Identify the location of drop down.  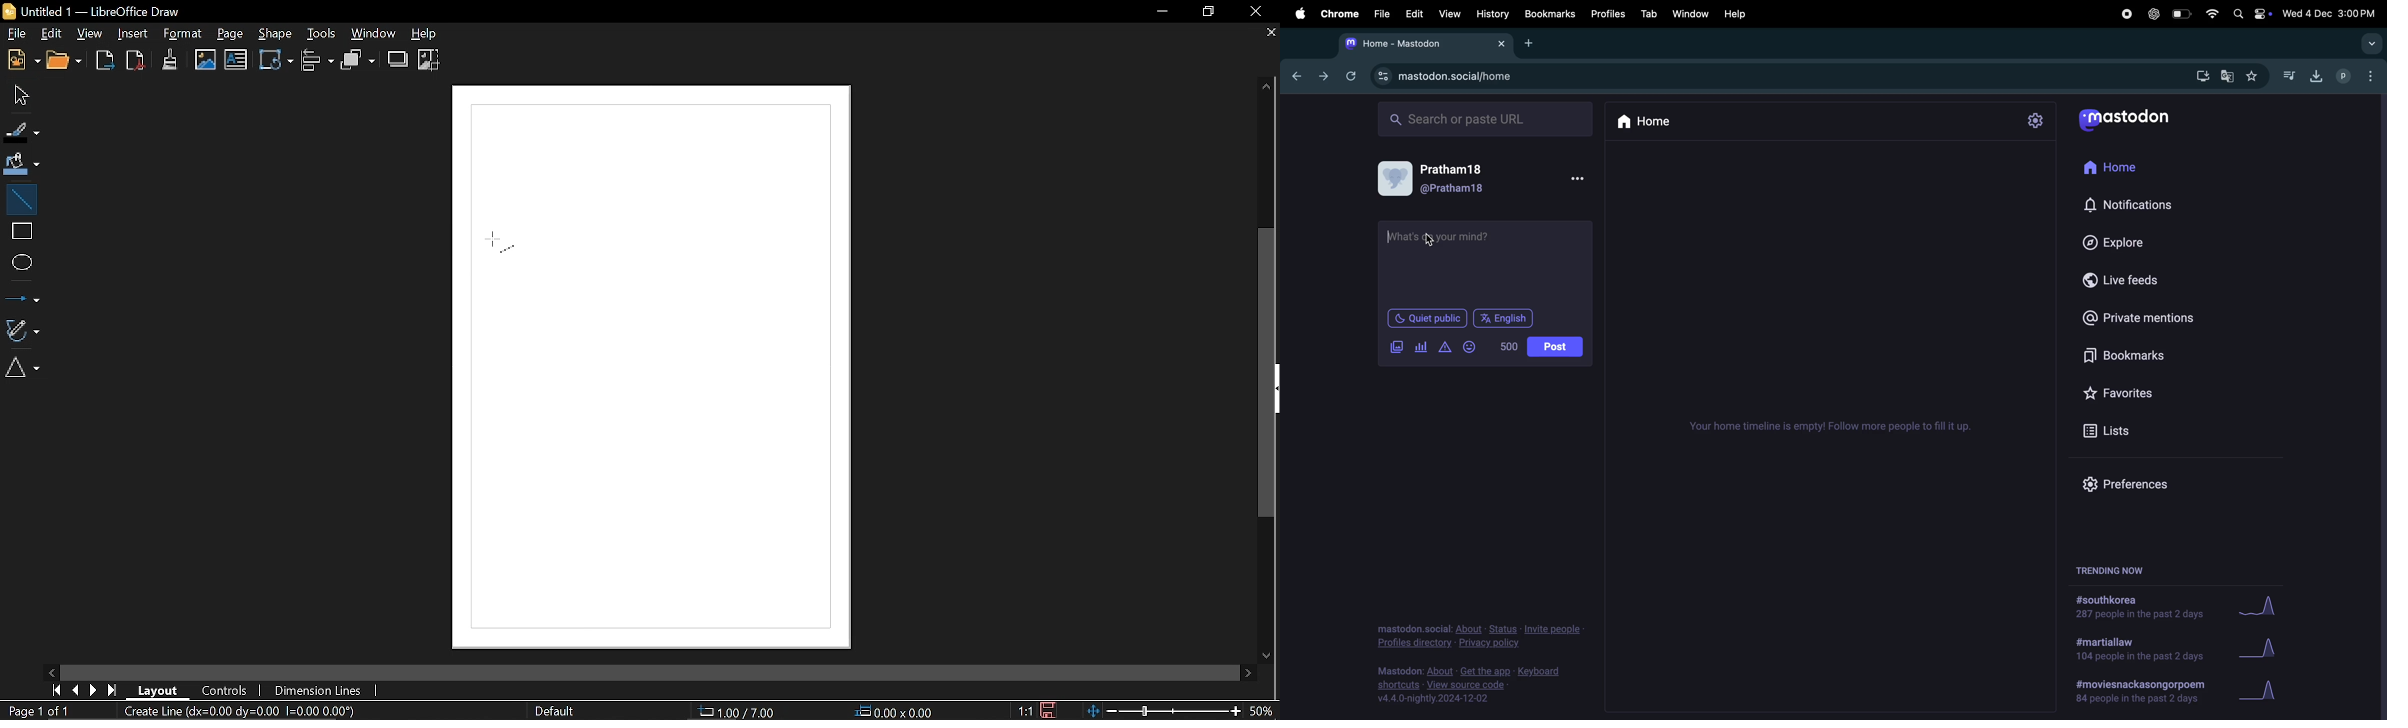
(2369, 43).